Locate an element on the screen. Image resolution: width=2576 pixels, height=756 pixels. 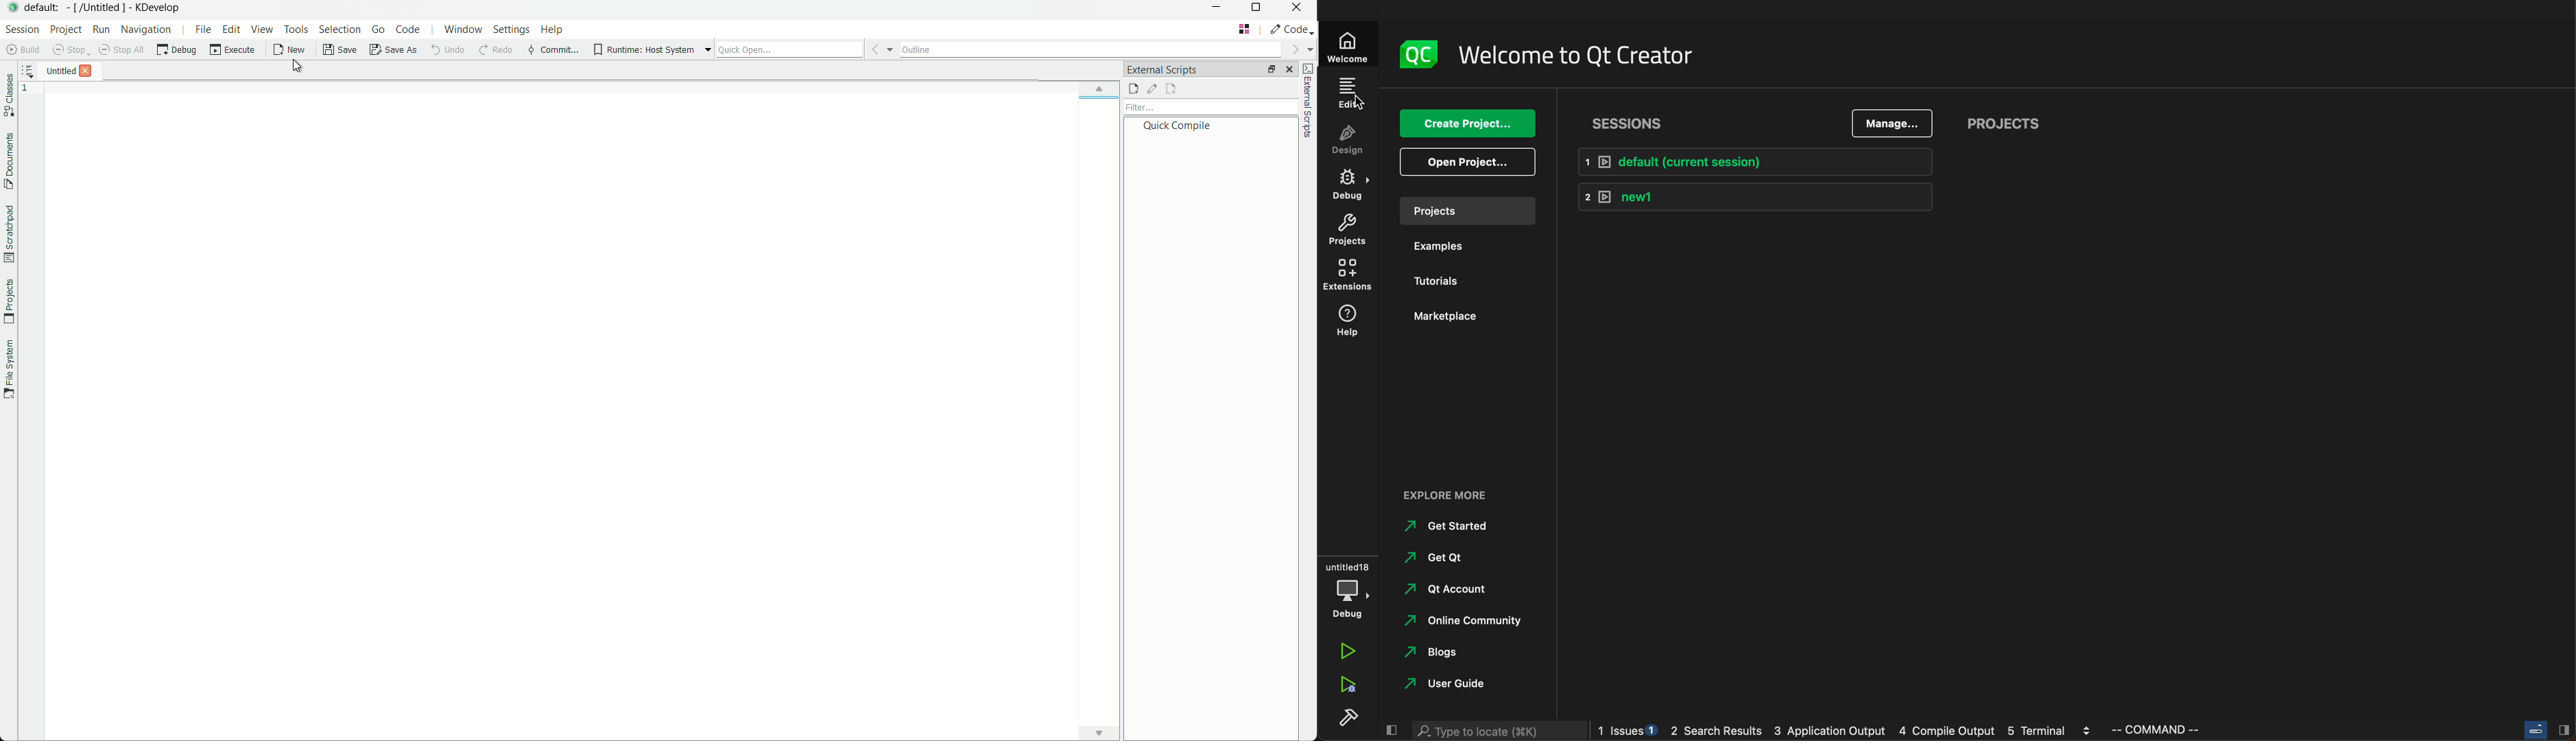
logo is located at coordinates (1420, 56).